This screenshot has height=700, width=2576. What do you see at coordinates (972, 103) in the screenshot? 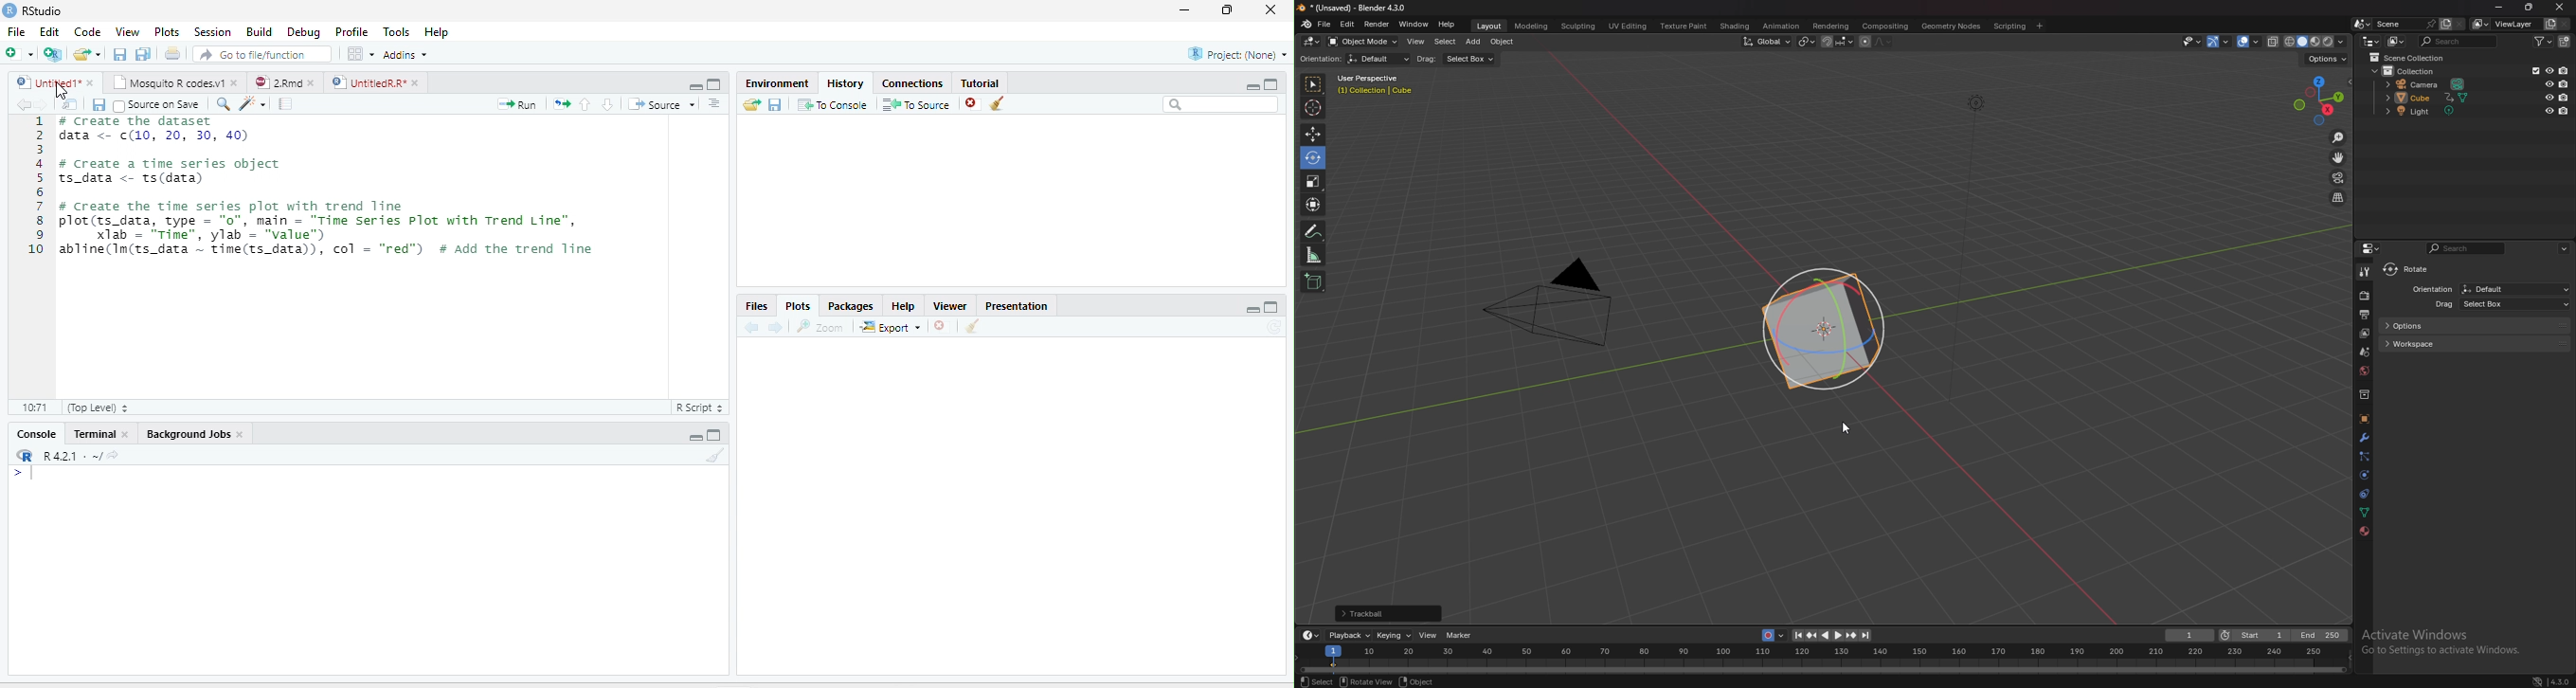
I see `Remove the selected history entries` at bounding box center [972, 103].